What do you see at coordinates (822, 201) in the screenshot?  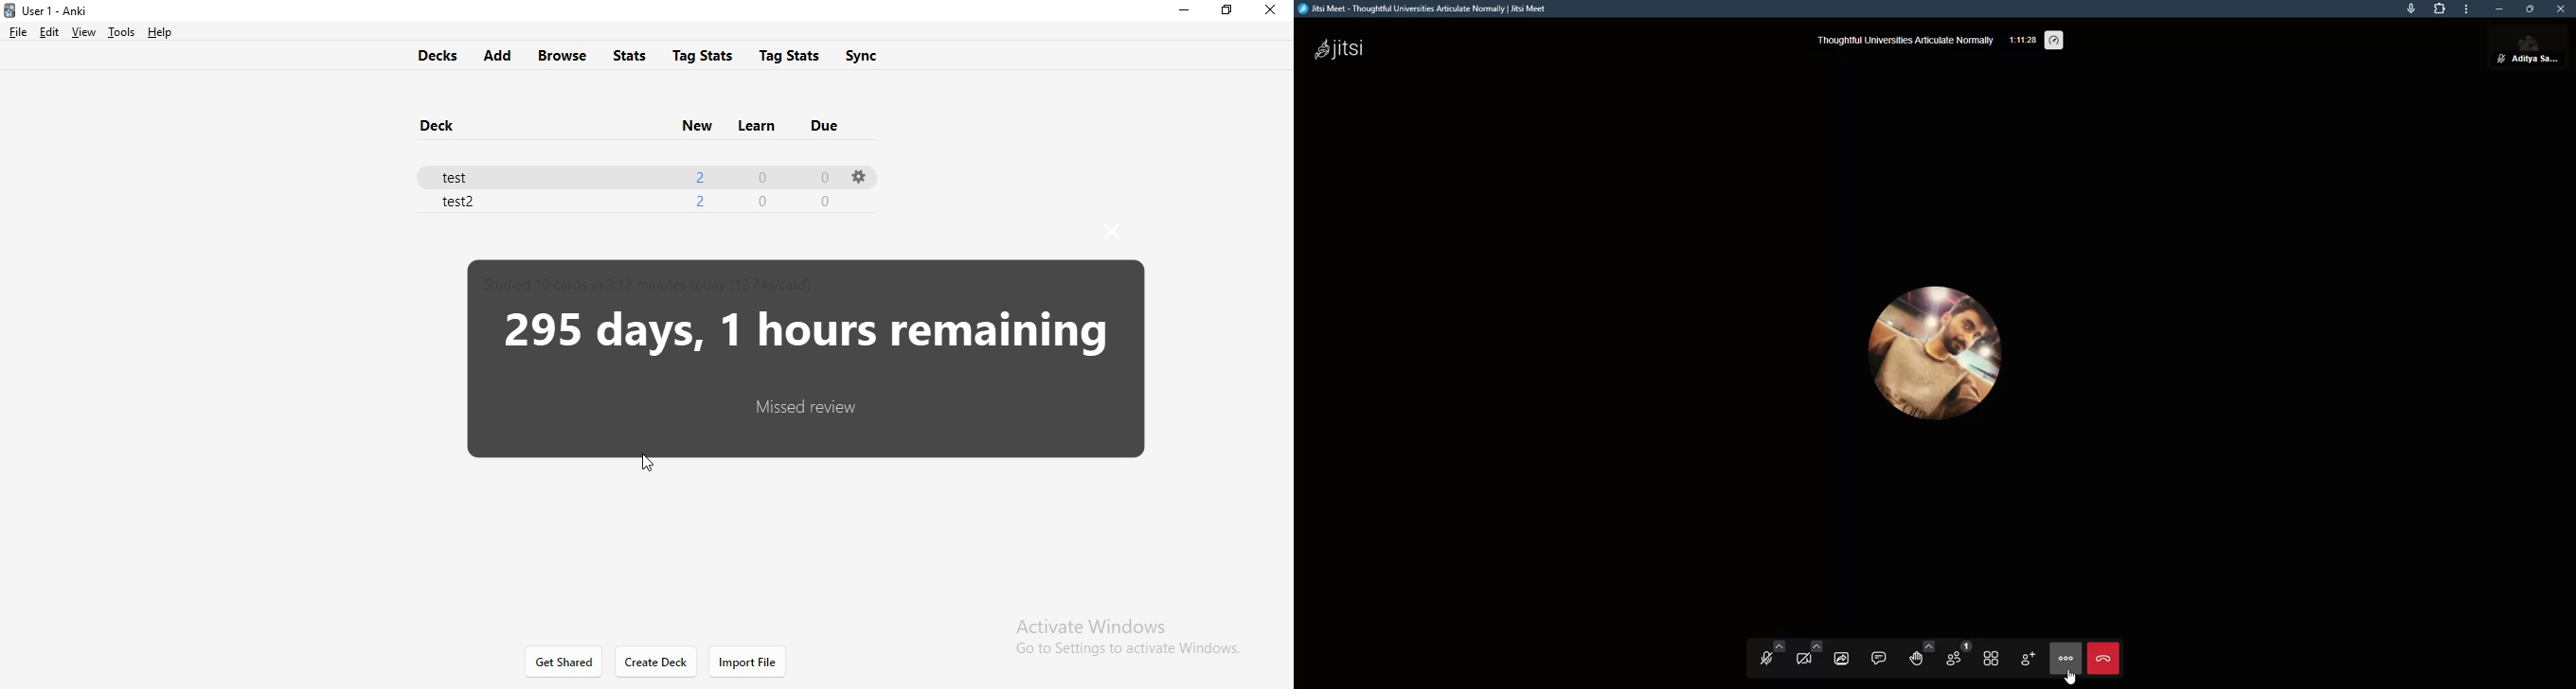 I see `0` at bounding box center [822, 201].